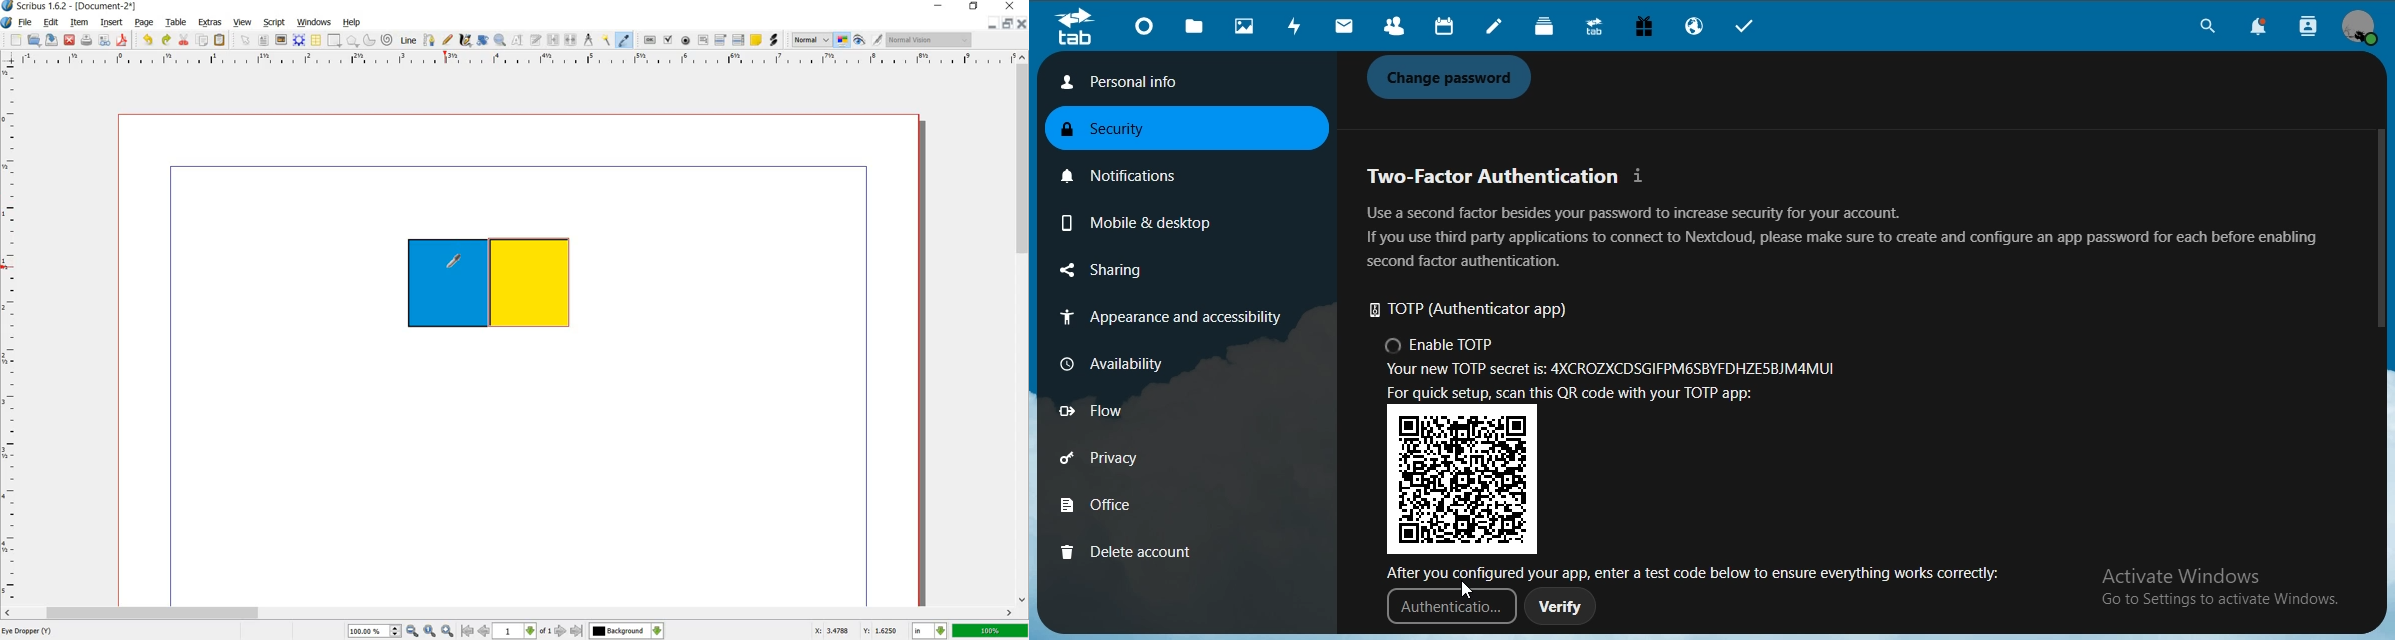 The image size is (2408, 644). I want to click on email hosting, so click(1697, 28).